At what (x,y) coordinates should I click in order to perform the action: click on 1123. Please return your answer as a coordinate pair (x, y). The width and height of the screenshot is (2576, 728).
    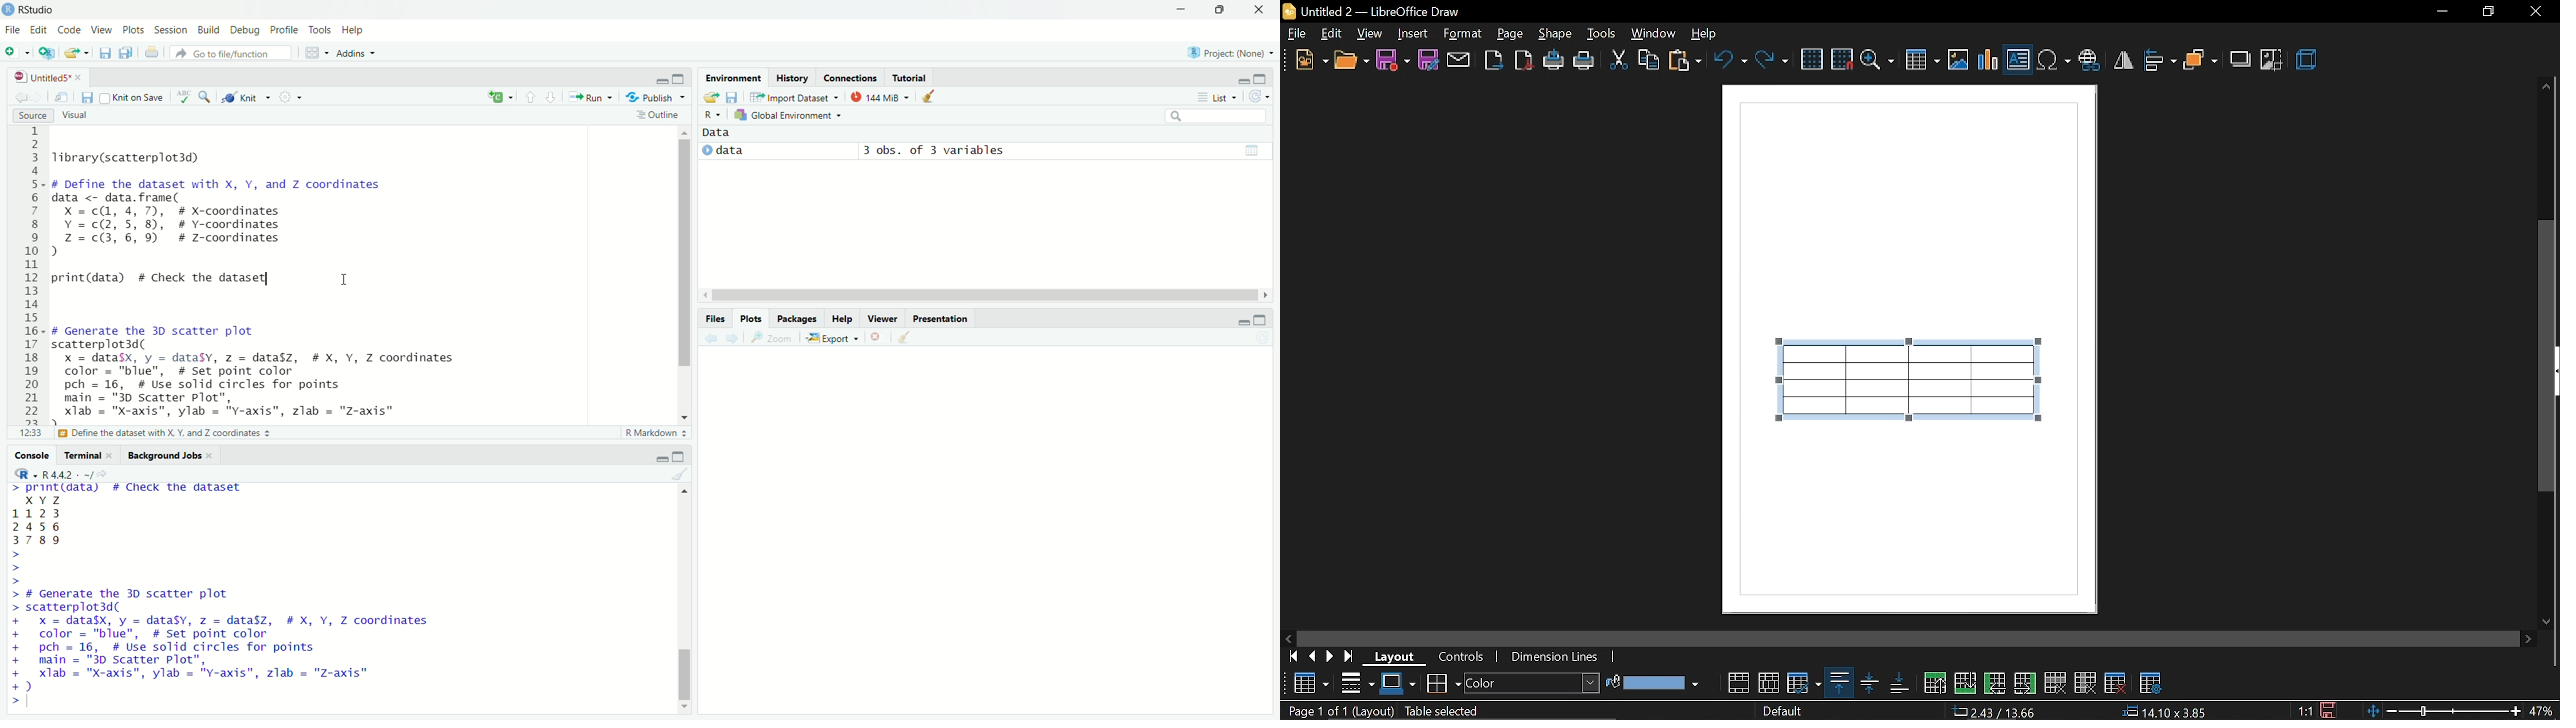
    Looking at the image, I should click on (39, 512).